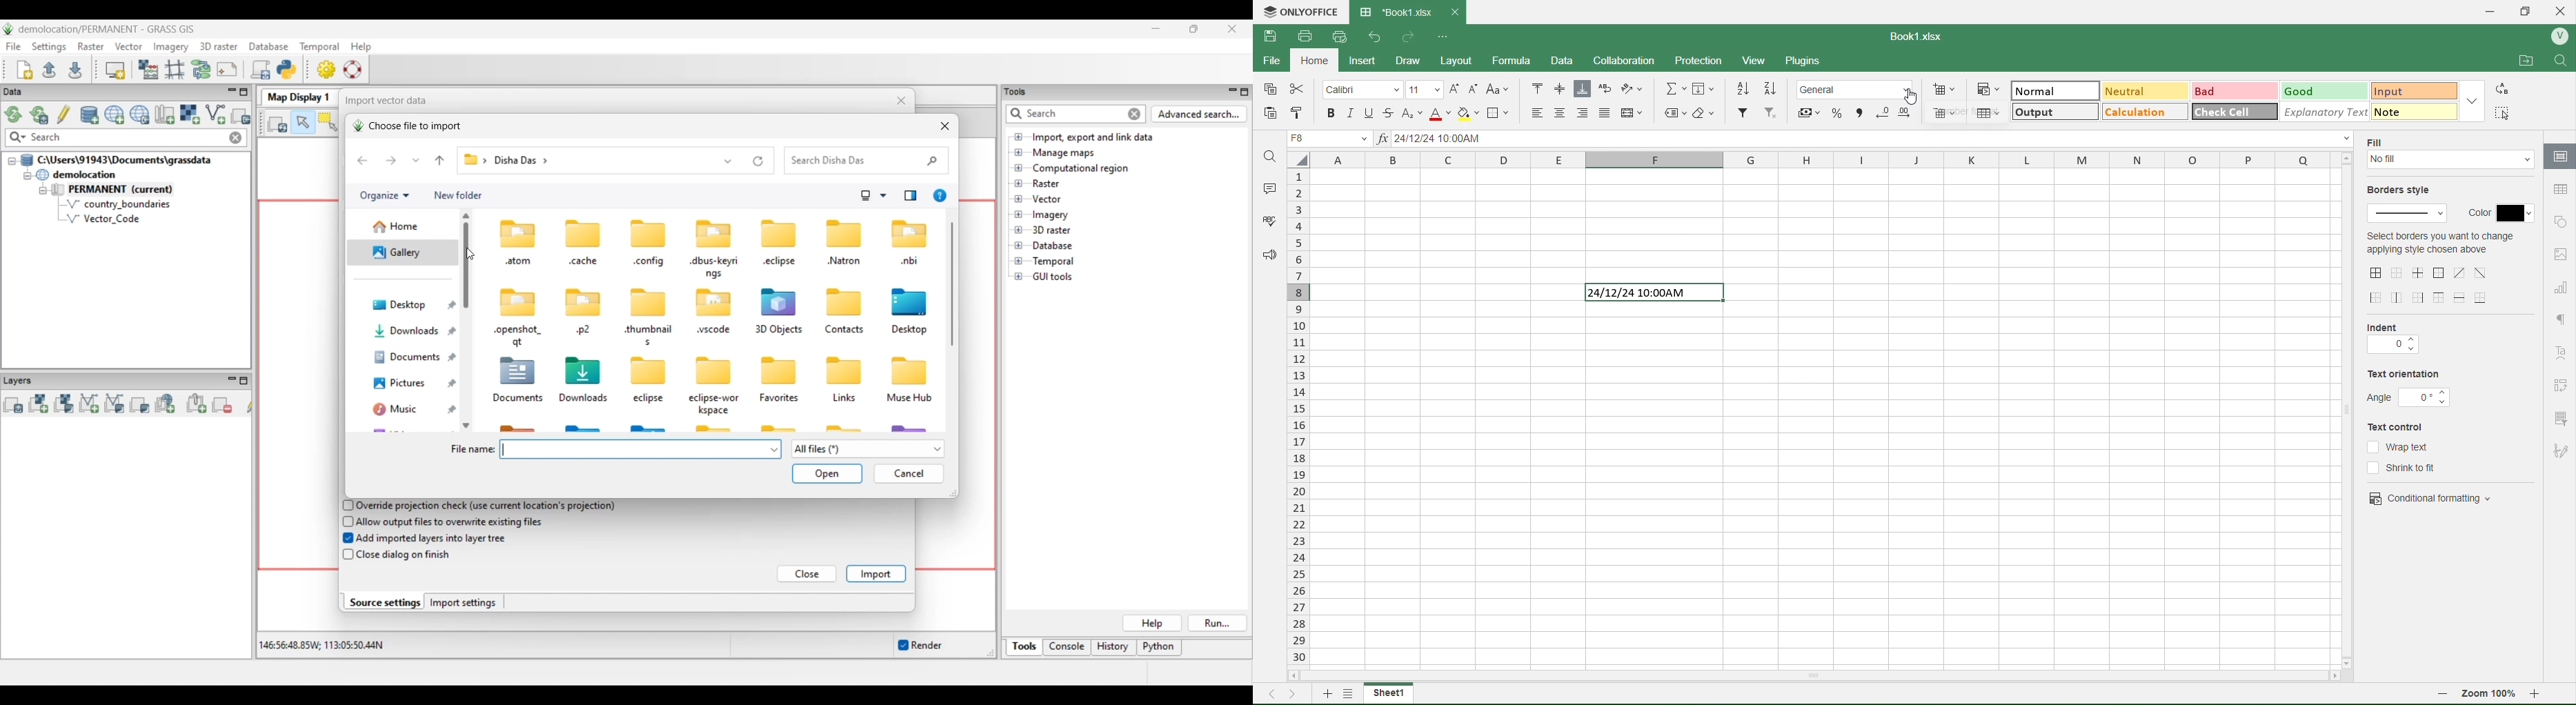 The height and width of the screenshot is (728, 2576). I want to click on wrap text, so click(2399, 446).